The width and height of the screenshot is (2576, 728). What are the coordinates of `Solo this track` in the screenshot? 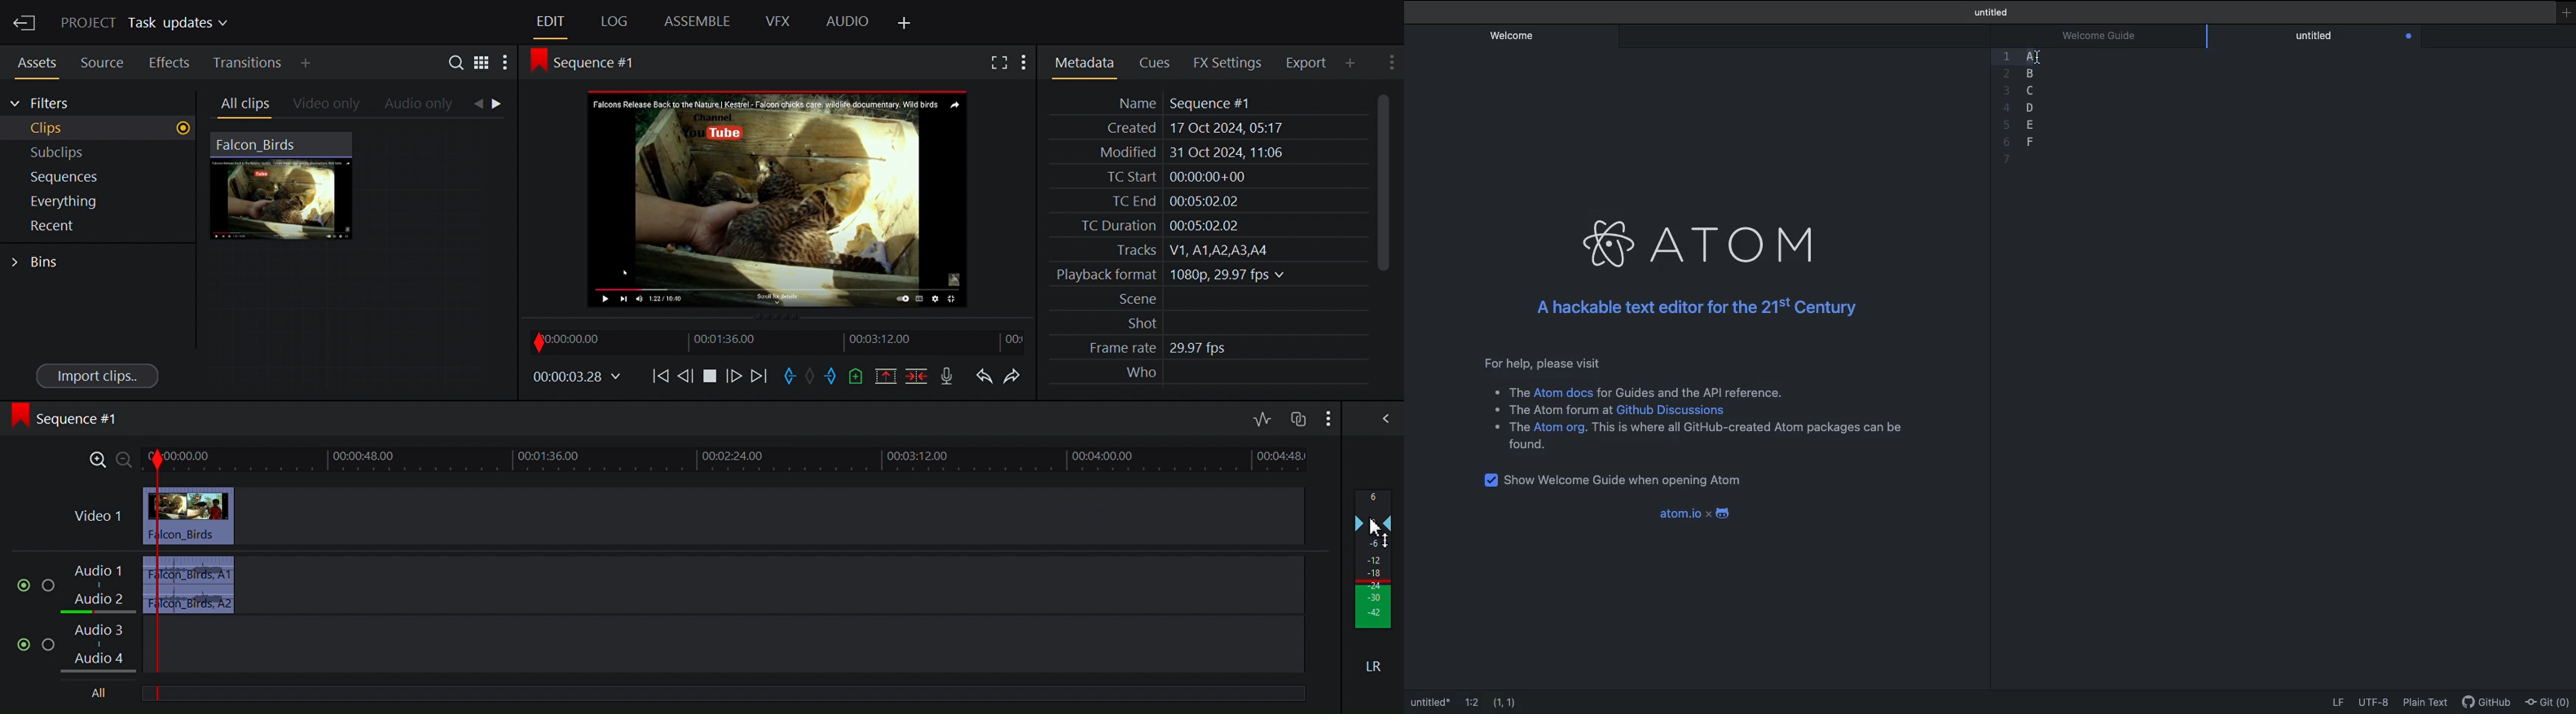 It's located at (49, 581).